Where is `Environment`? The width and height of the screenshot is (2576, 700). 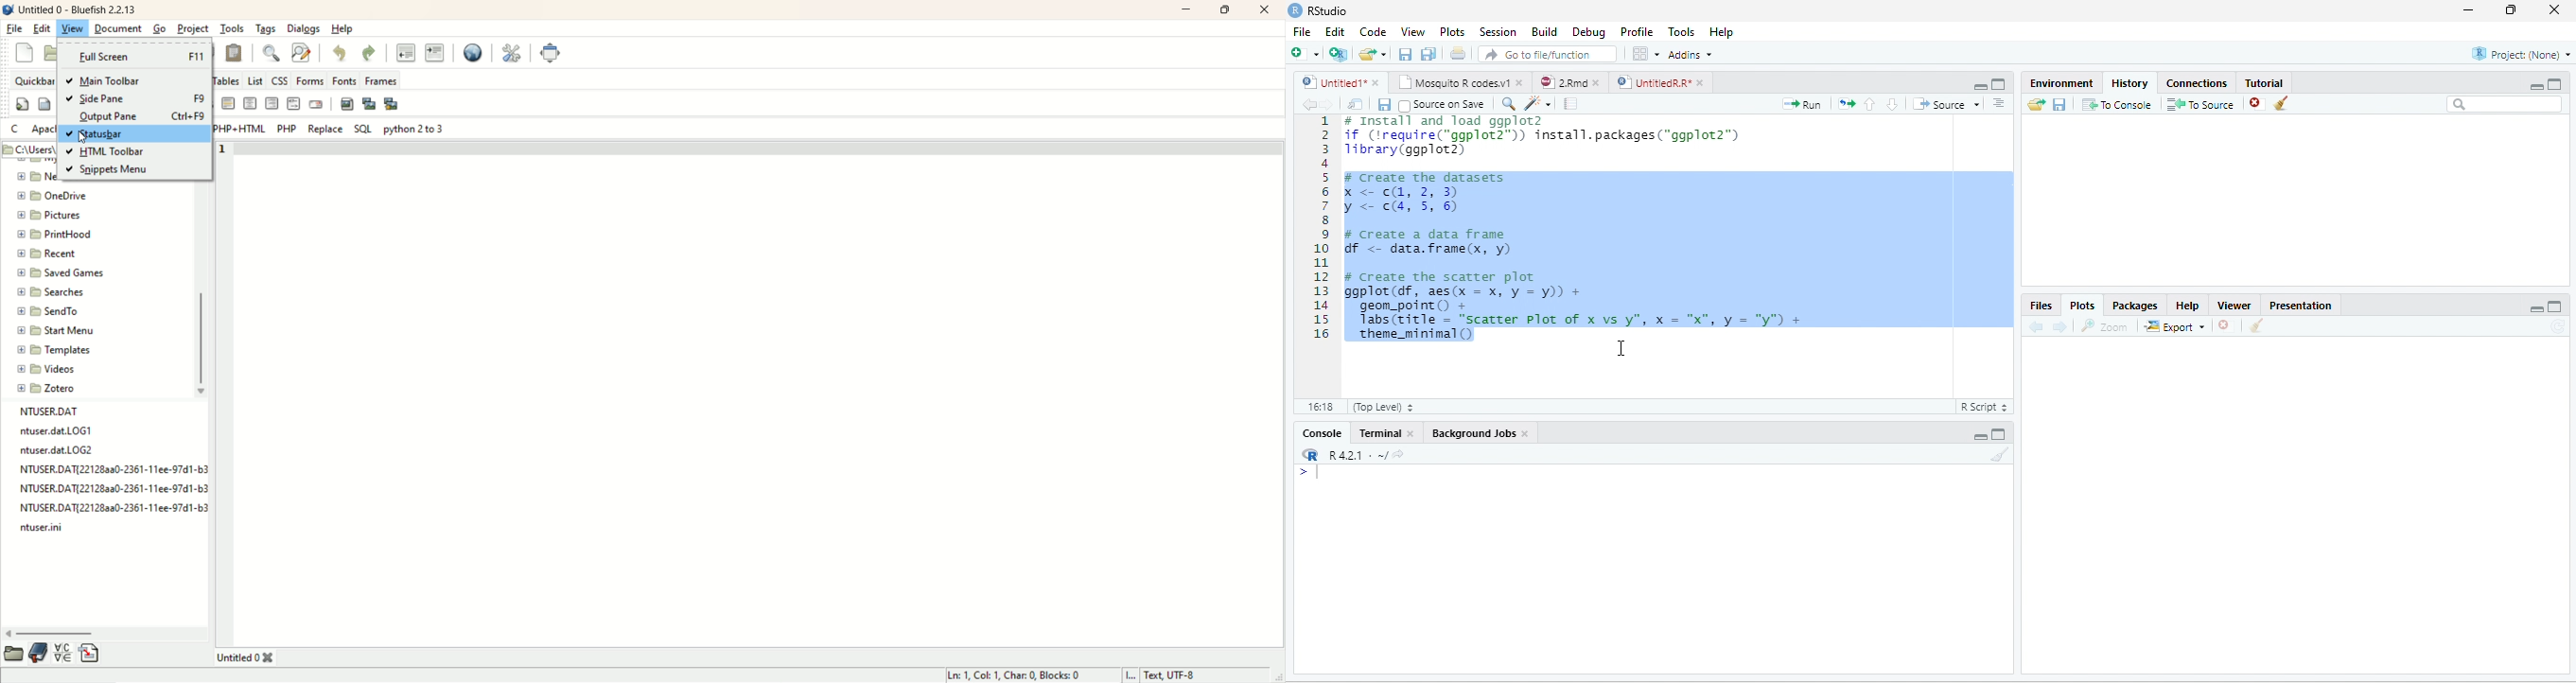
Environment is located at coordinates (2061, 83).